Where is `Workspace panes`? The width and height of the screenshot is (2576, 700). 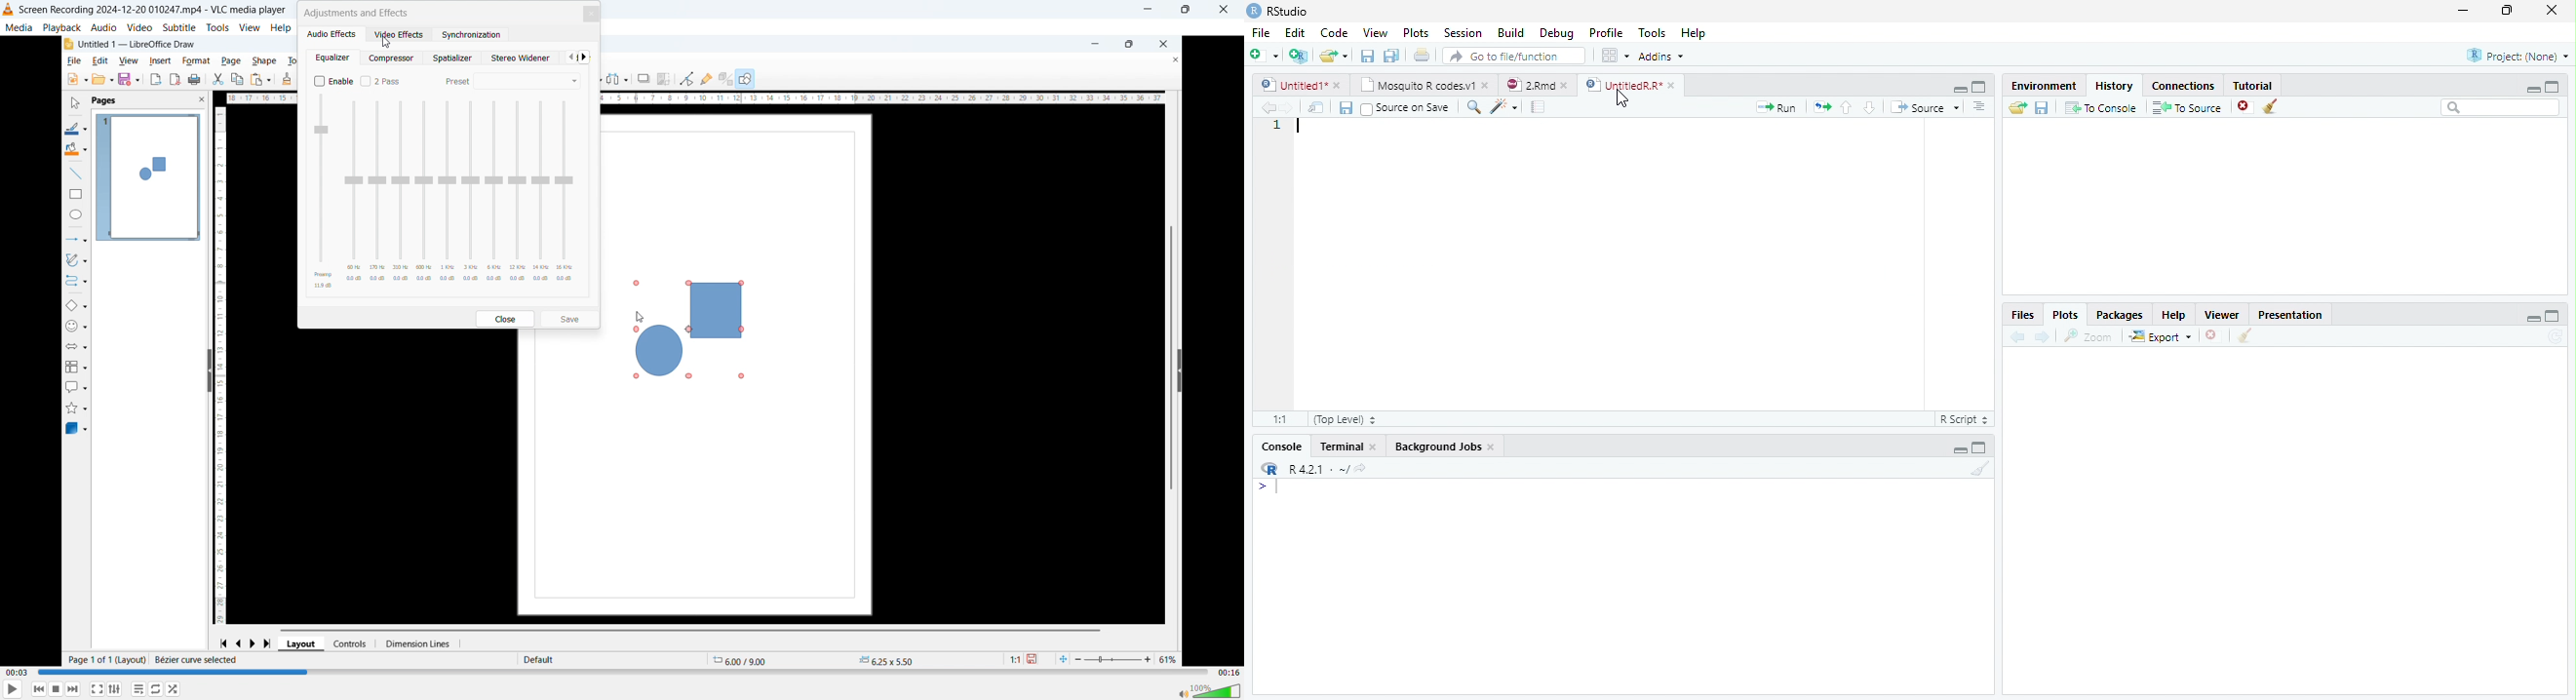 Workspace panes is located at coordinates (1616, 57).